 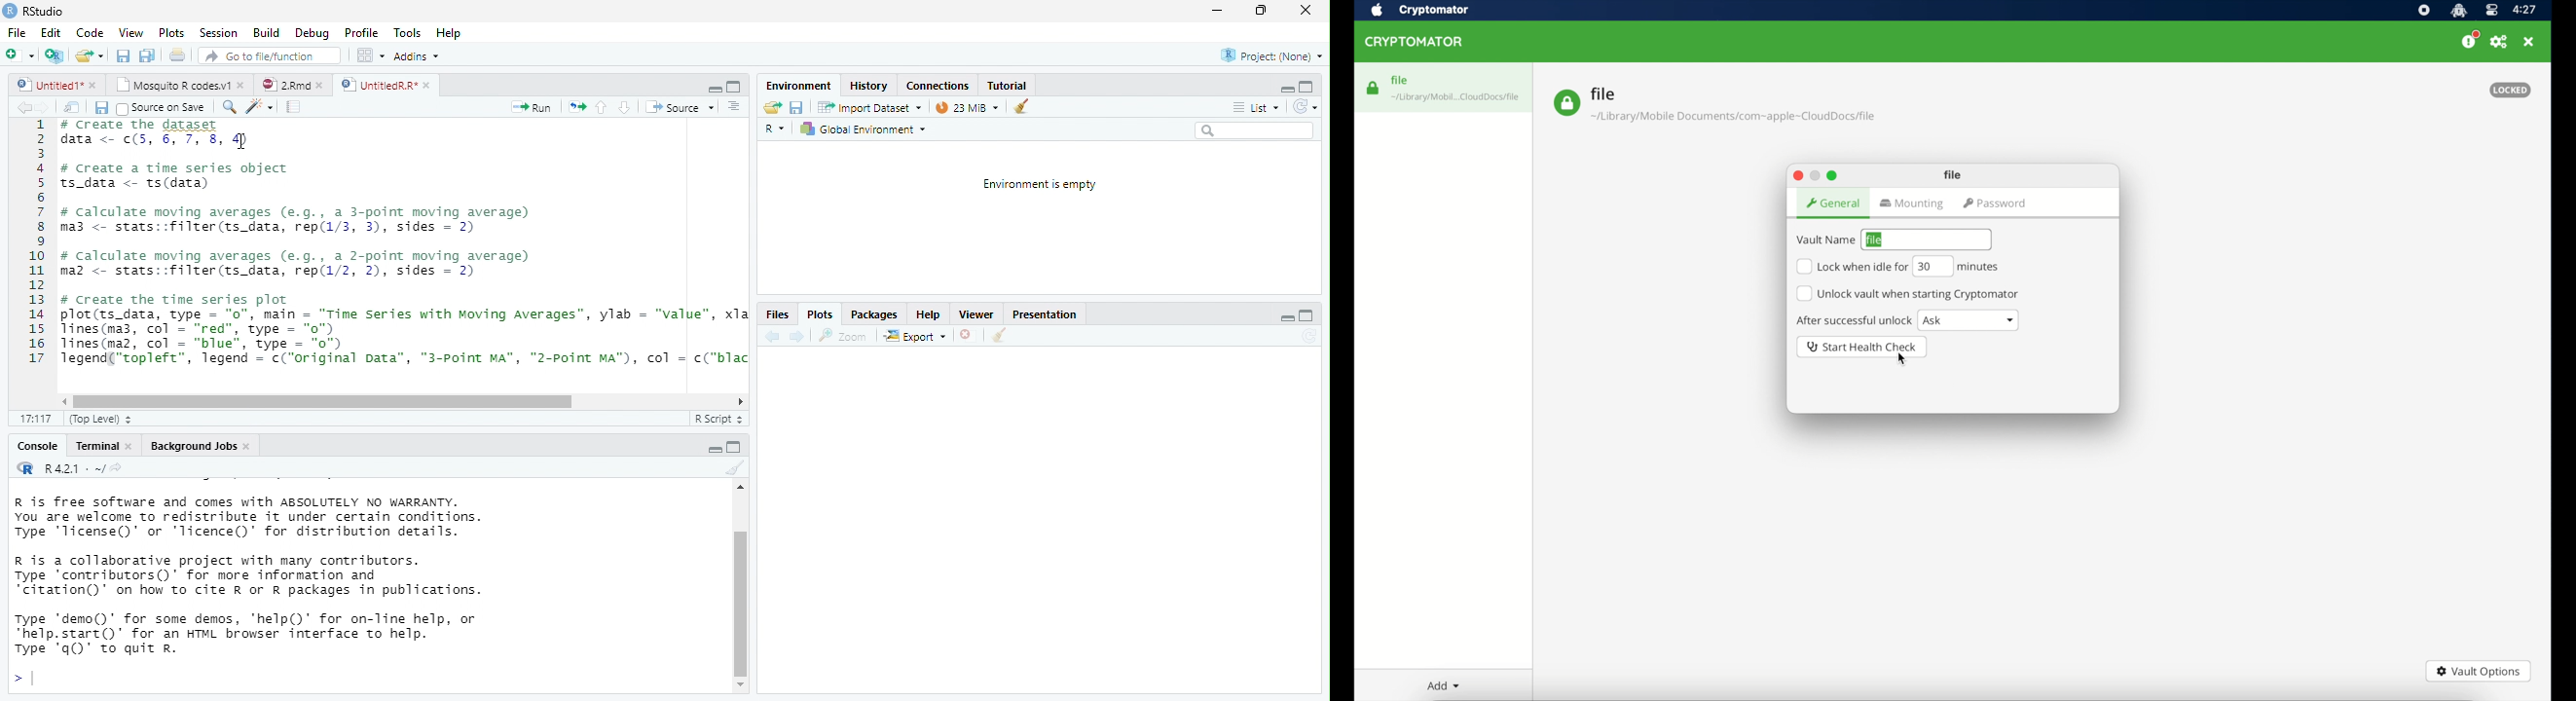 What do you see at coordinates (192, 446) in the screenshot?
I see `Background Jobs` at bounding box center [192, 446].